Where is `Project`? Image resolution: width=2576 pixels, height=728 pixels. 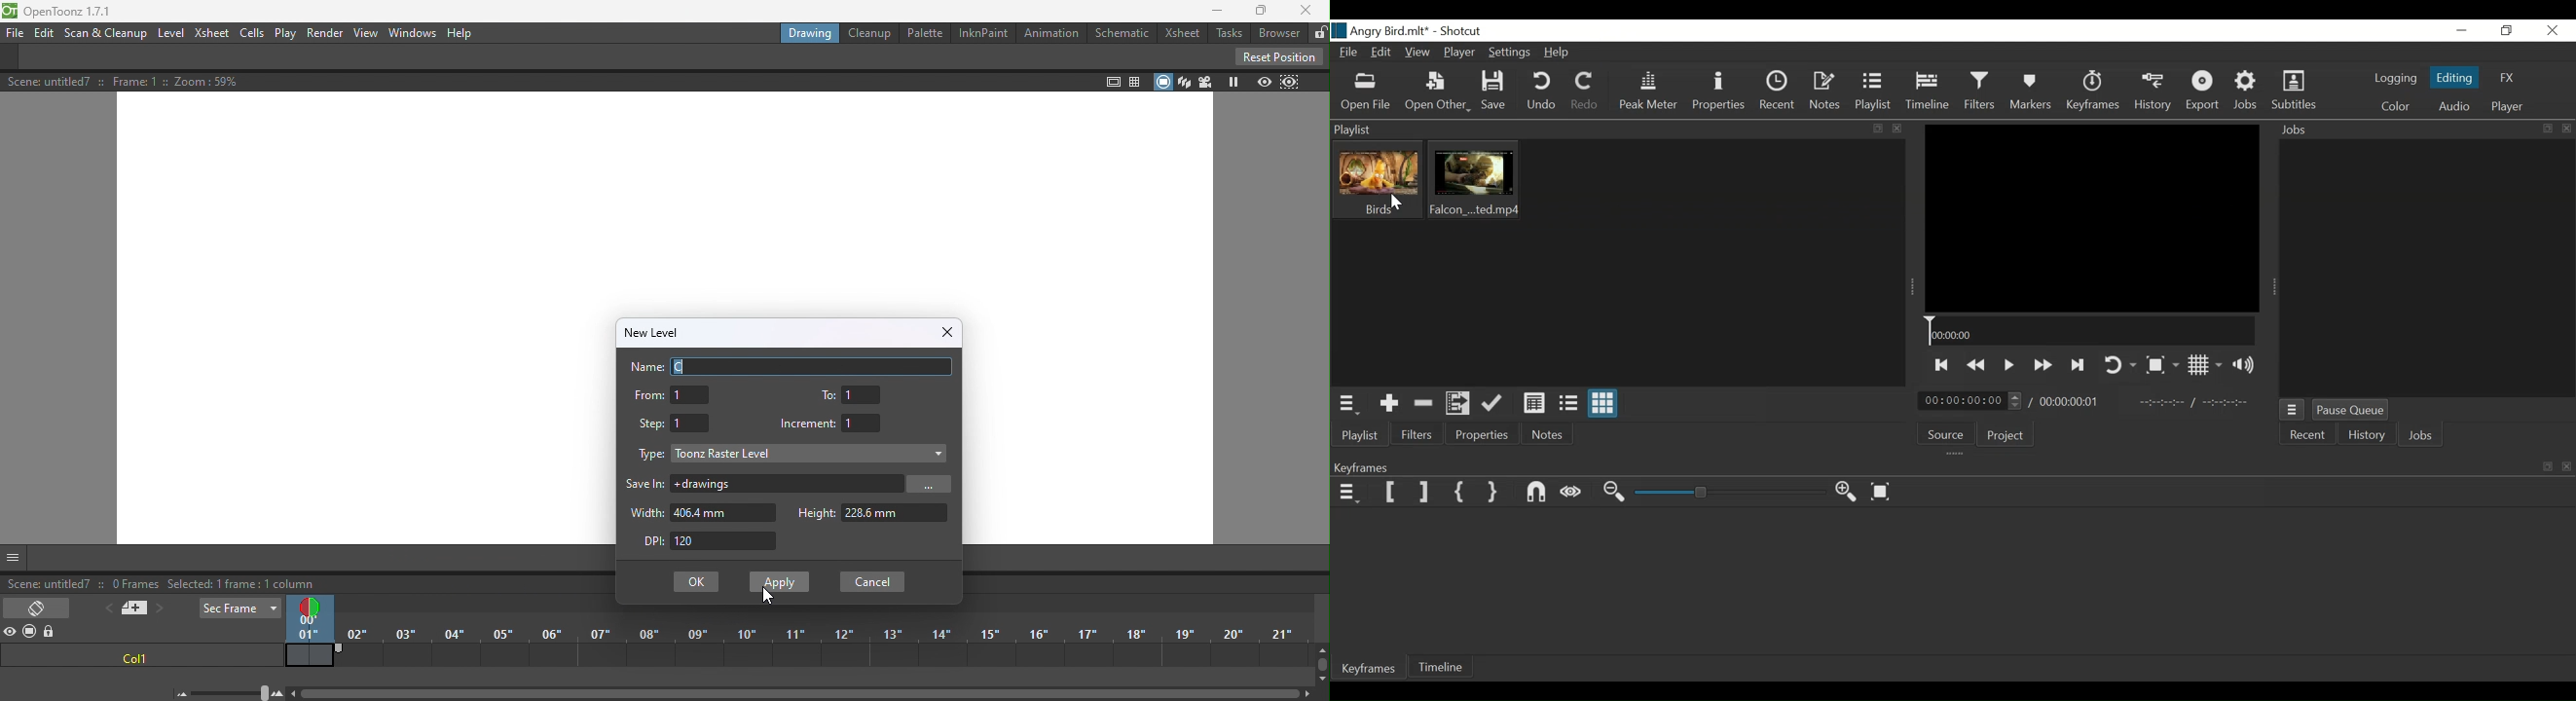 Project is located at coordinates (2009, 434).